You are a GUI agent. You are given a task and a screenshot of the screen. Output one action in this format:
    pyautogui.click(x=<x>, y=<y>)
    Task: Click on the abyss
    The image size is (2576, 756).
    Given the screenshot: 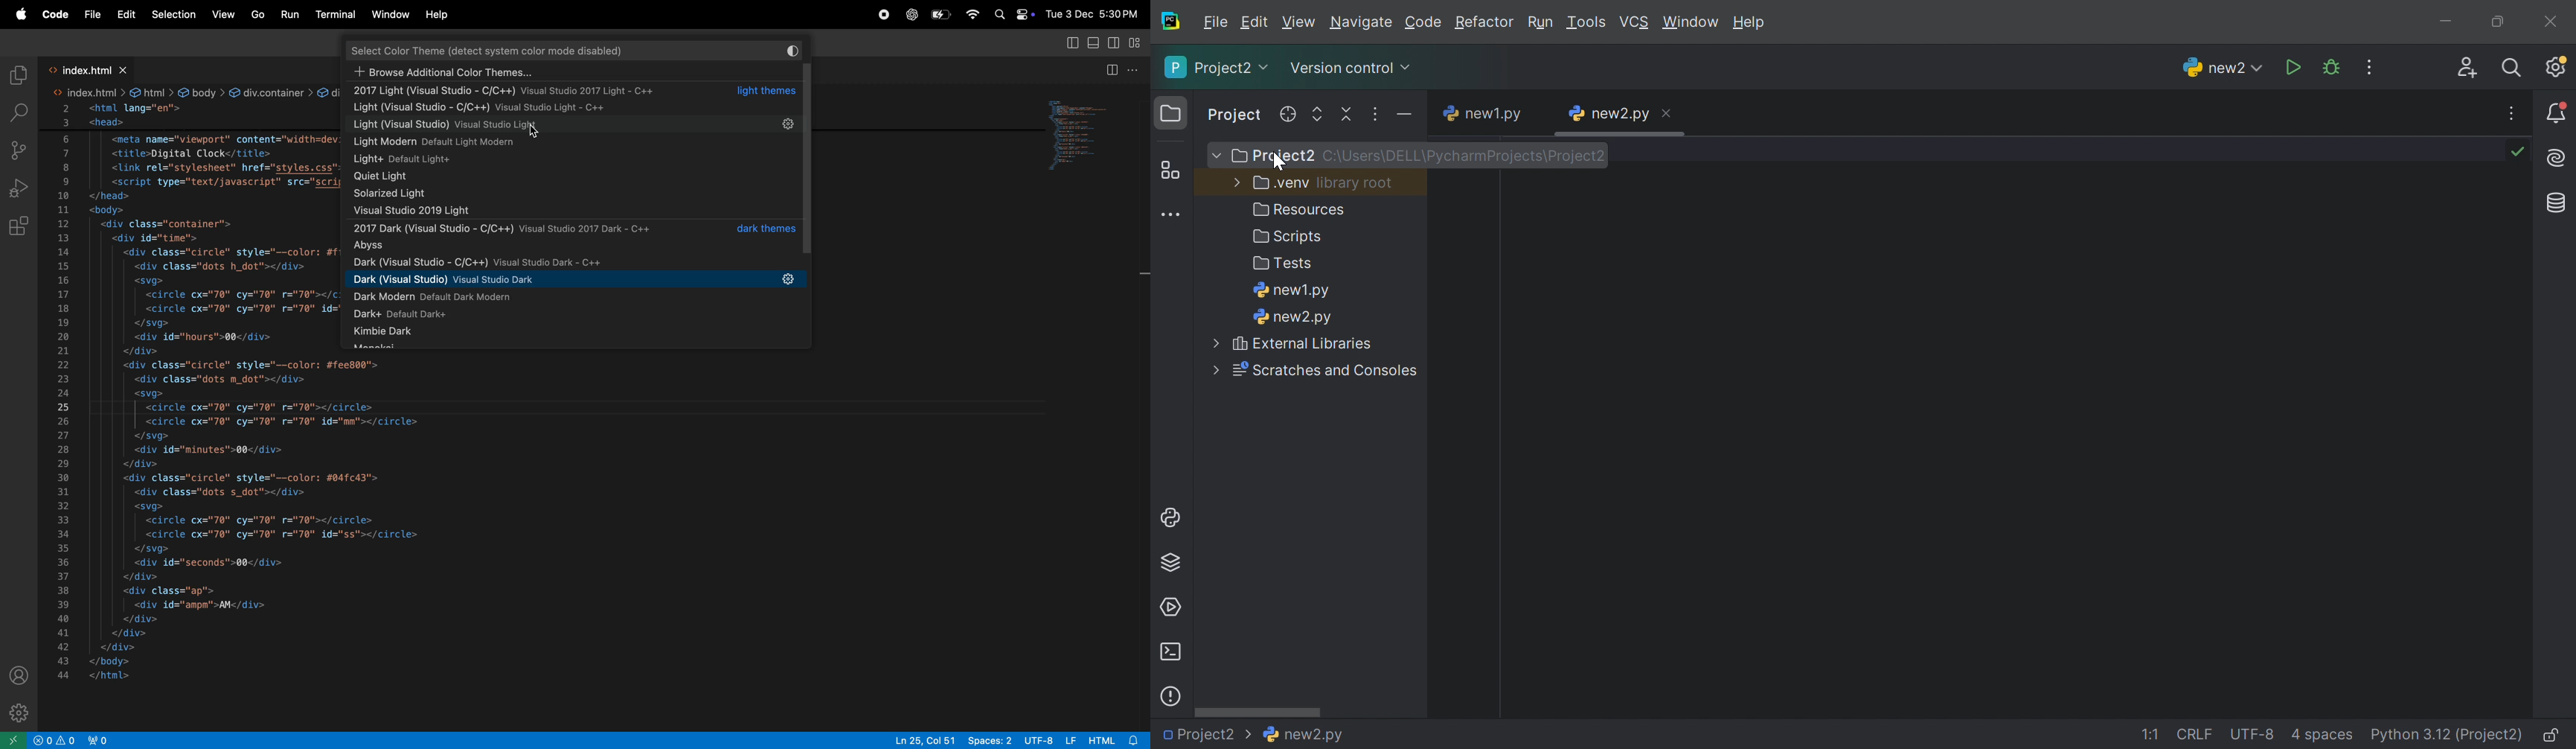 What is the action you would take?
    pyautogui.click(x=574, y=246)
    